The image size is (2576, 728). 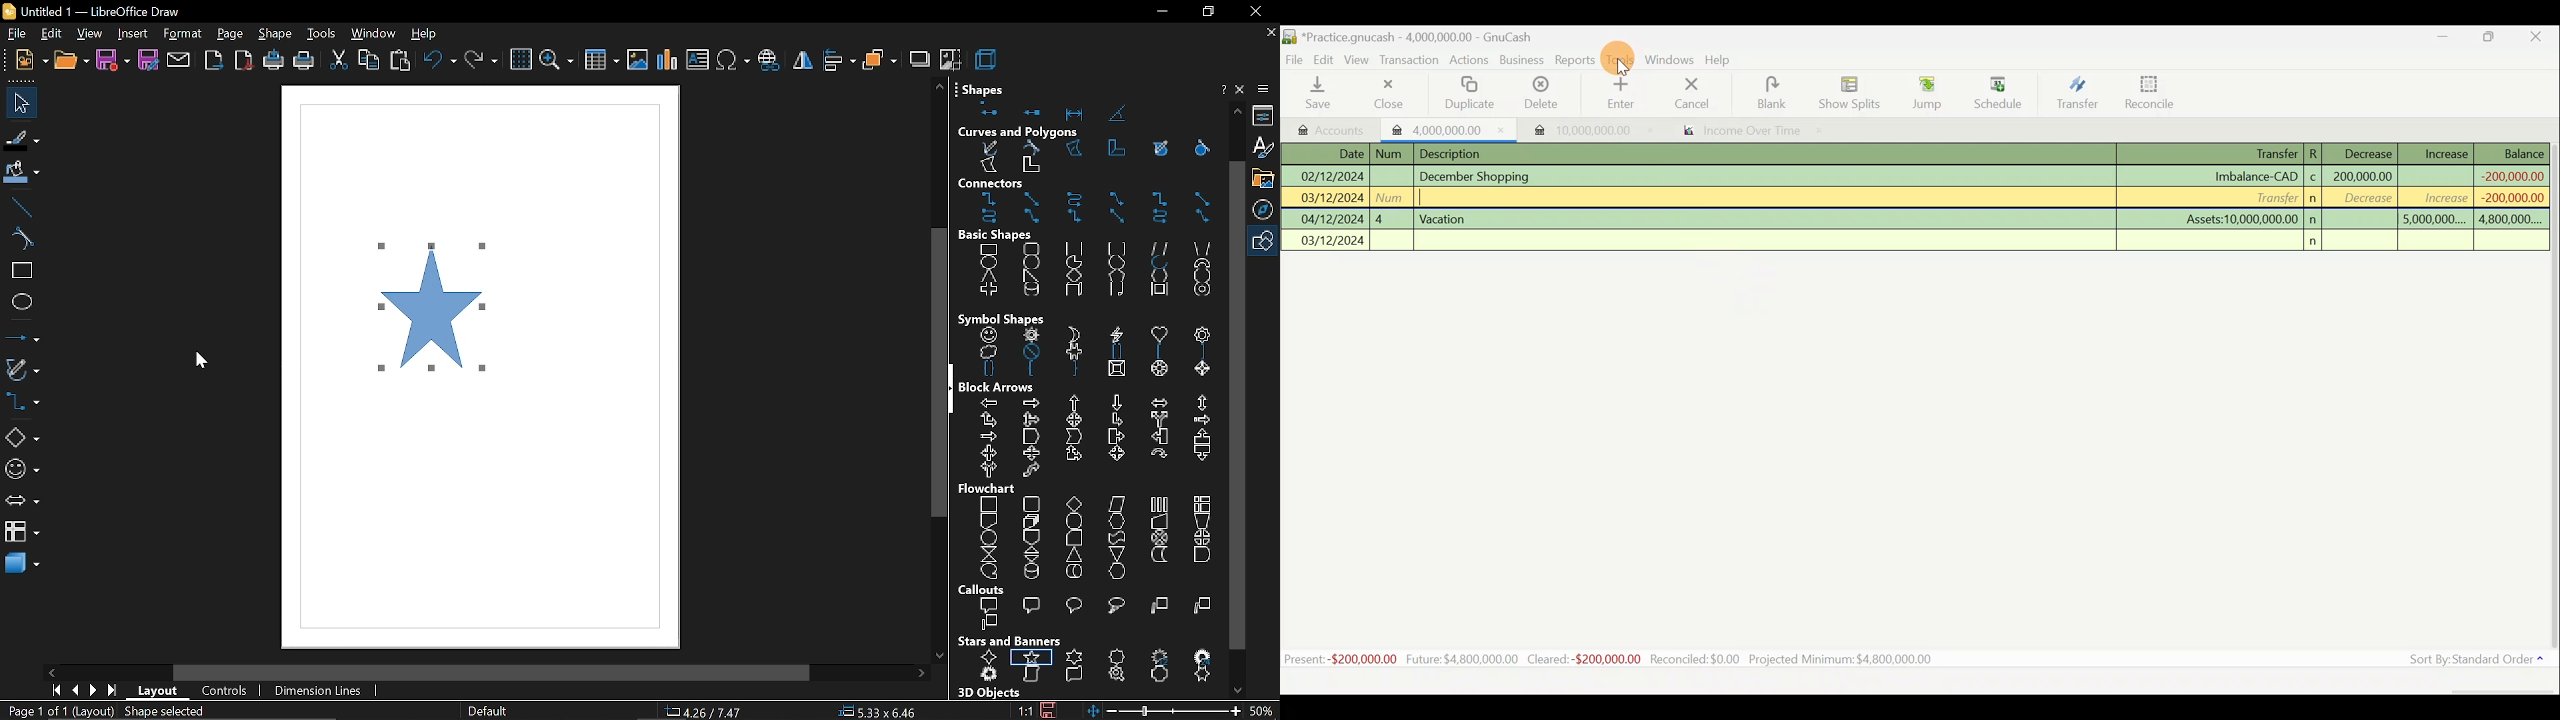 I want to click on 02/12/2024, so click(x=1331, y=175).